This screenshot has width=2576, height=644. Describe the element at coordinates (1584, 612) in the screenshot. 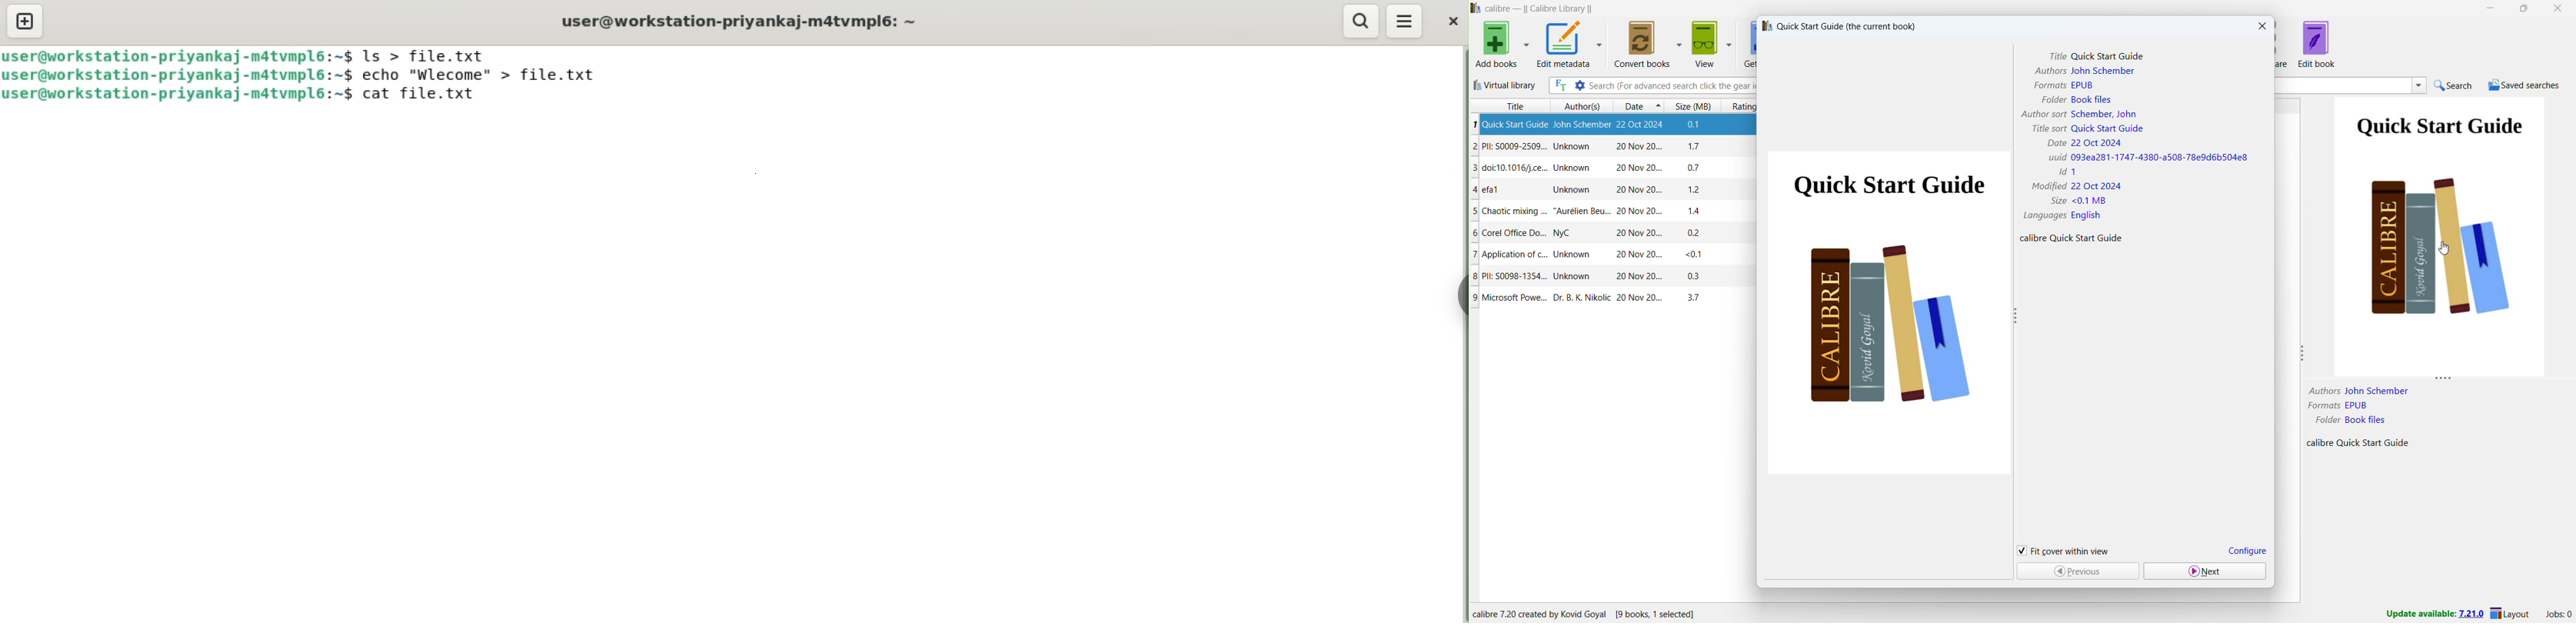

I see `alibre 7.20 created by Kovid Goyal` at that location.